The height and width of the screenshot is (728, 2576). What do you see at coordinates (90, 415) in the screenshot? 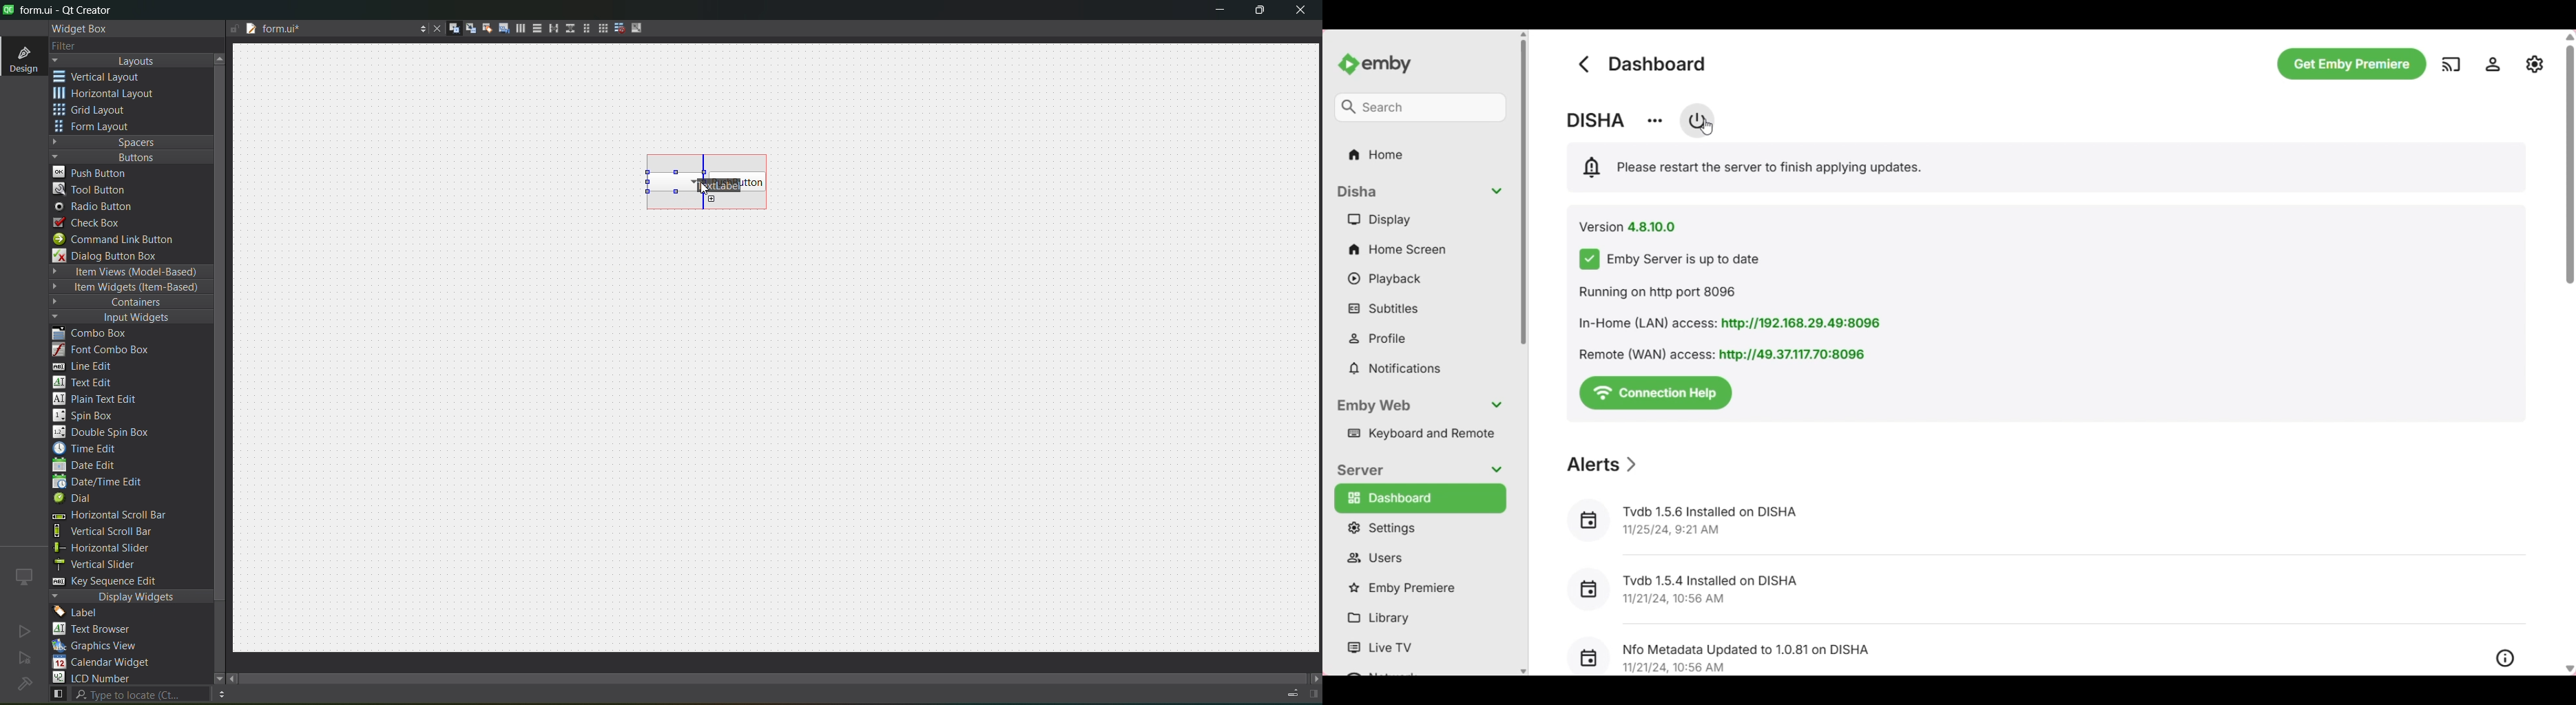
I see `spin box` at bounding box center [90, 415].